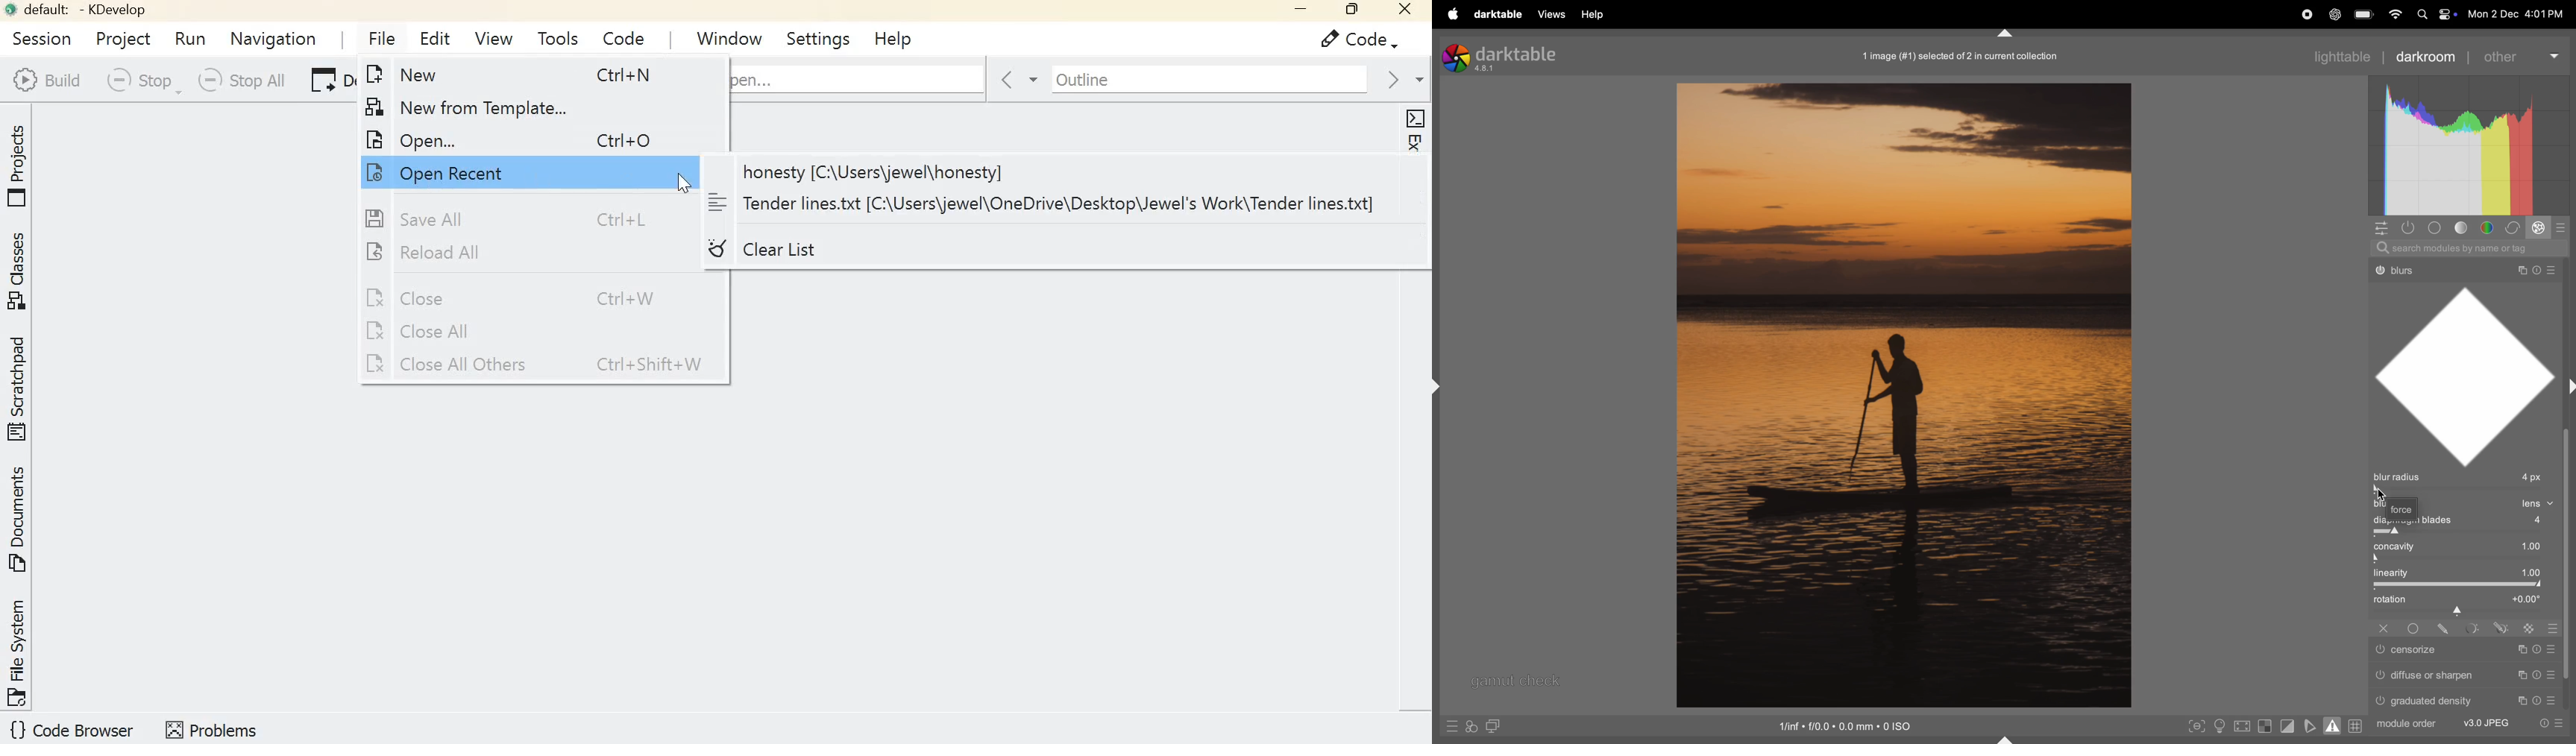 This screenshot has width=2576, height=756. I want to click on toggle indication of raw exposure, so click(2266, 726).